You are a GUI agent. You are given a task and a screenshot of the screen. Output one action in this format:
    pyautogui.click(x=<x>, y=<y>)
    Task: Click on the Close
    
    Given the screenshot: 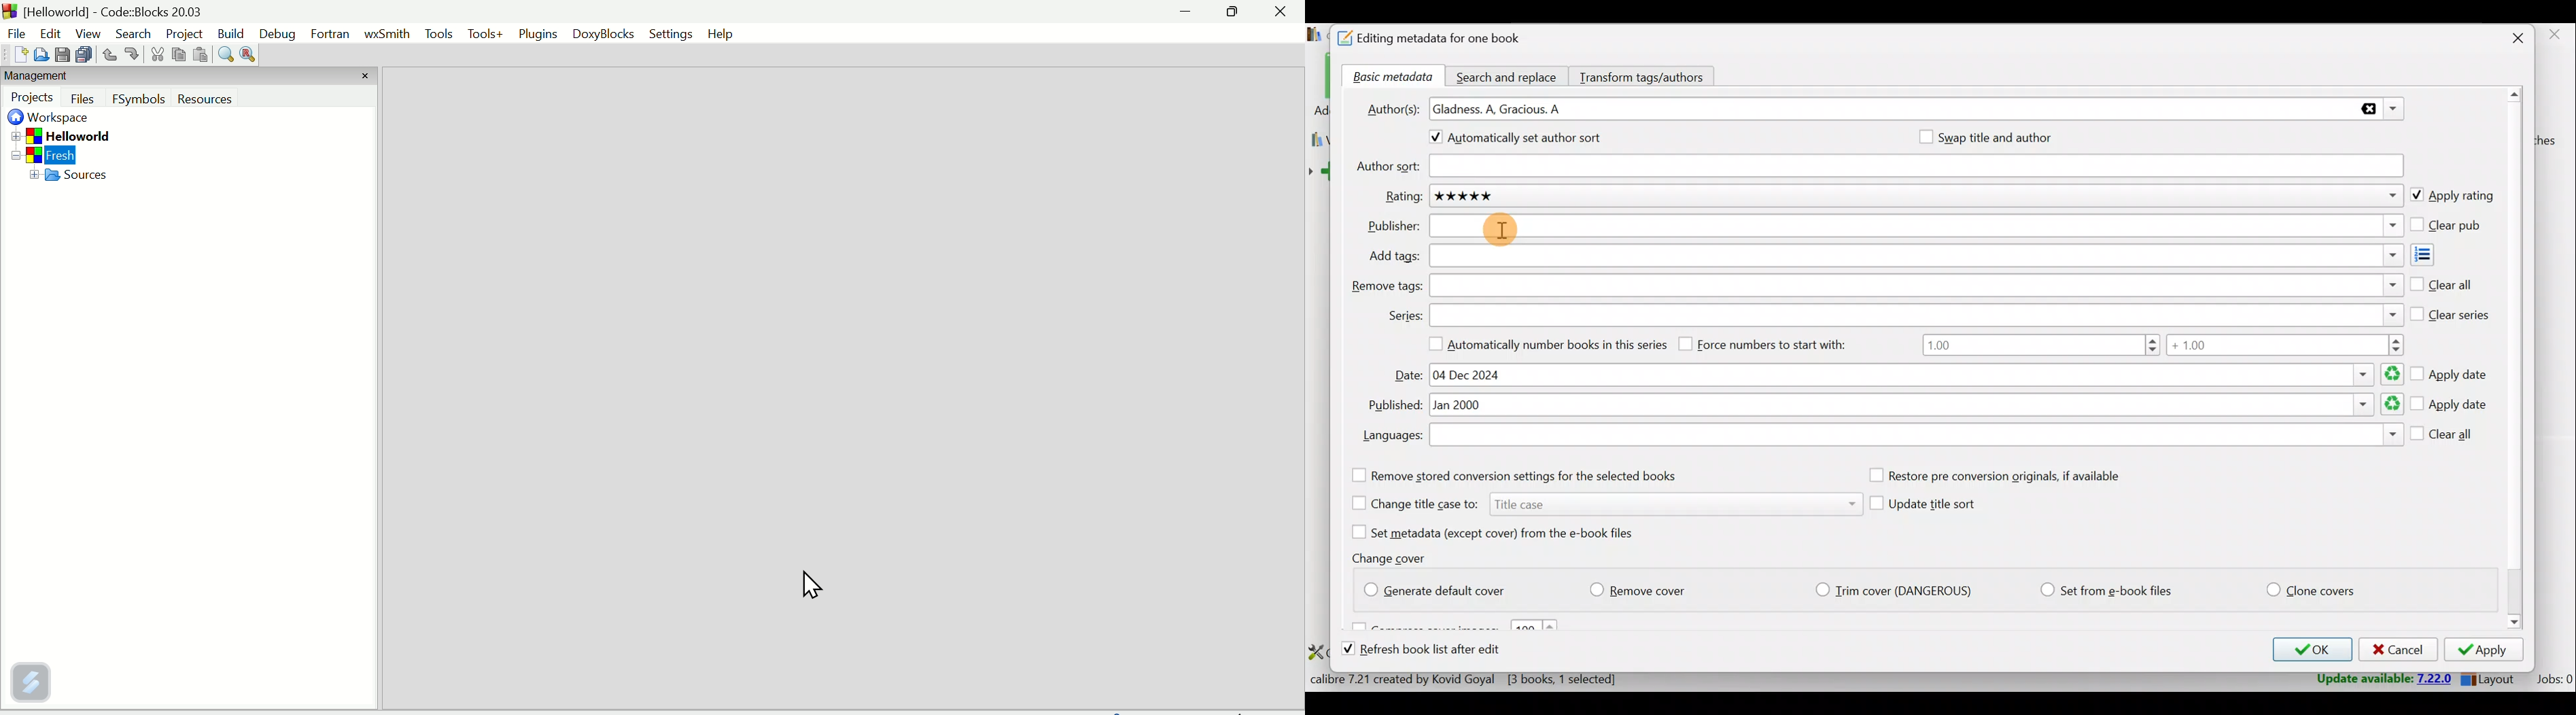 What is the action you would take?
    pyautogui.click(x=2511, y=40)
    